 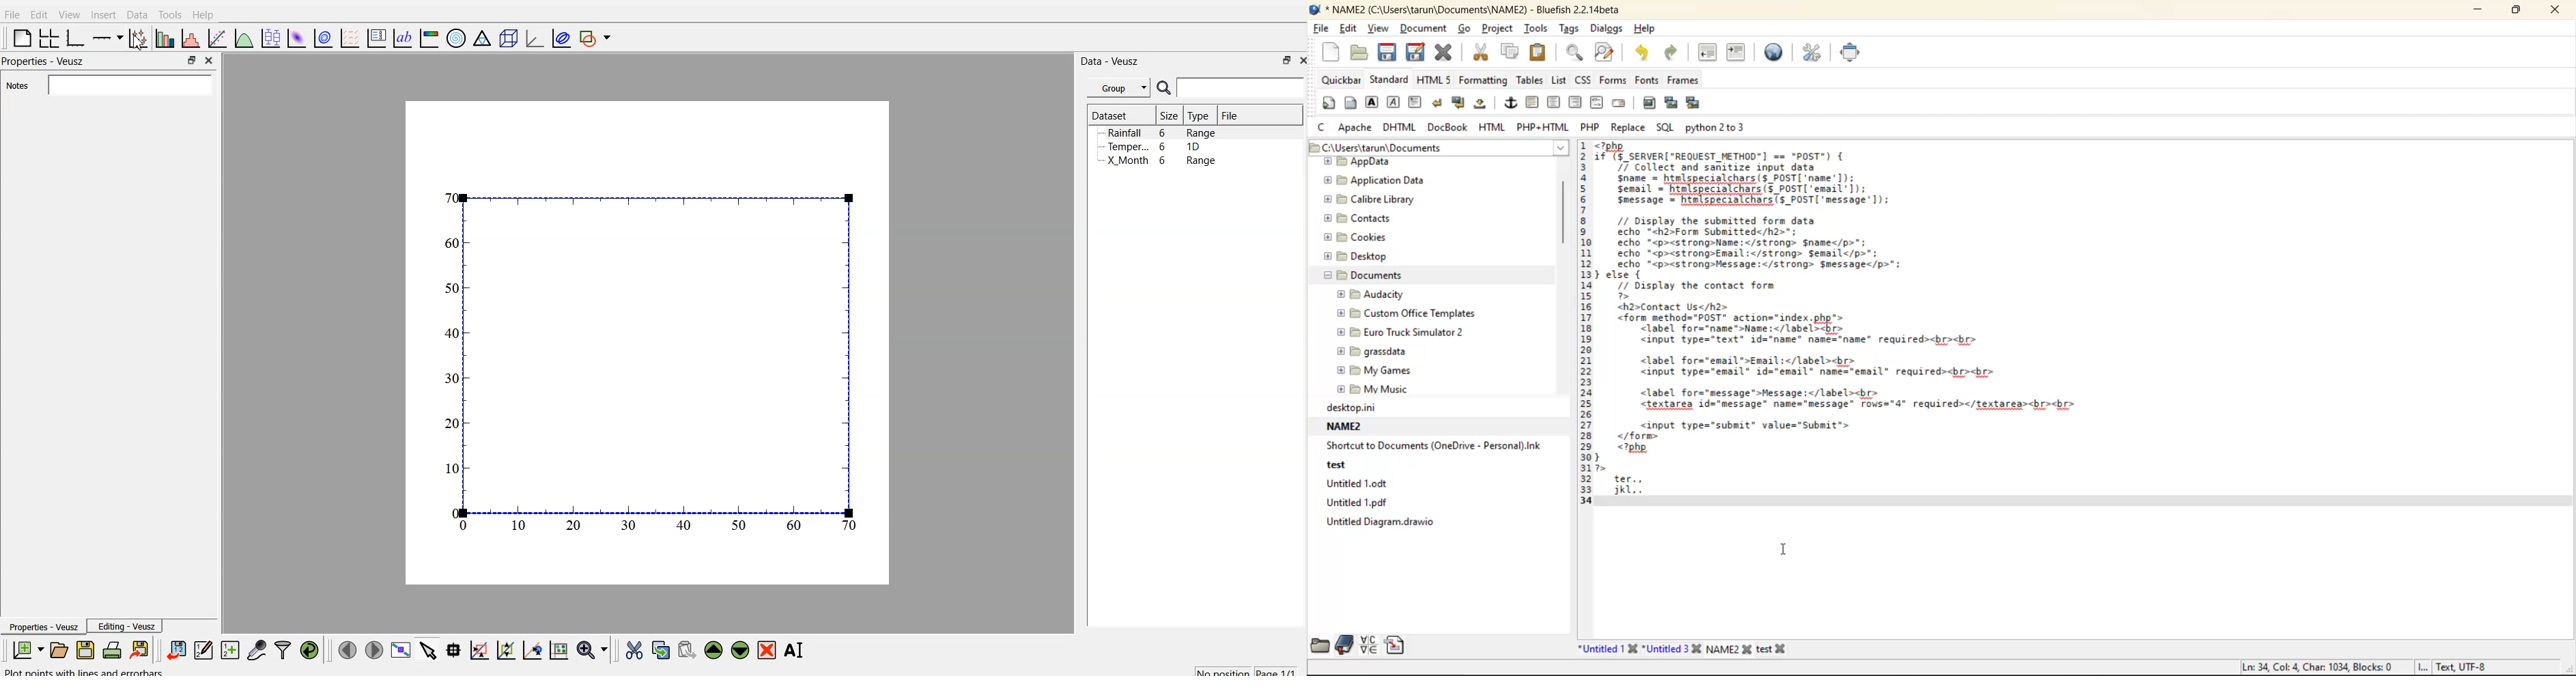 What do you see at coordinates (2310, 664) in the screenshot?
I see `Ln: 34, Col: 4 Char: 1034, Blocks: 0` at bounding box center [2310, 664].